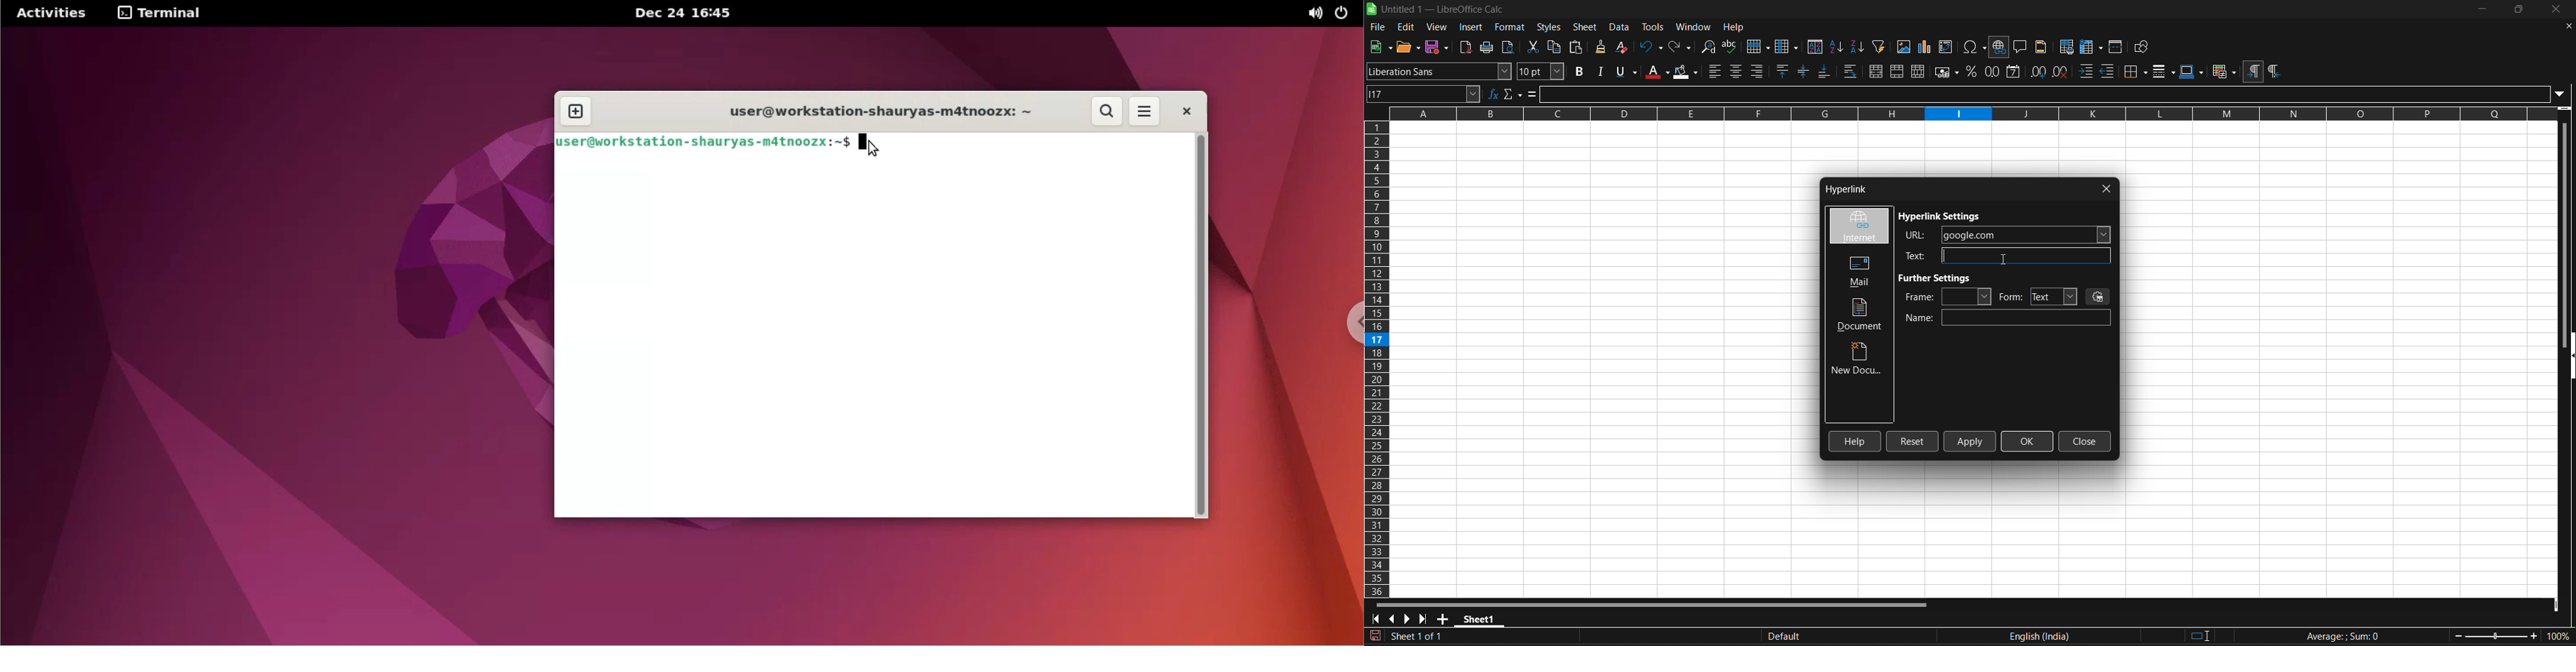  Describe the element at coordinates (1731, 47) in the screenshot. I see `spelling` at that location.